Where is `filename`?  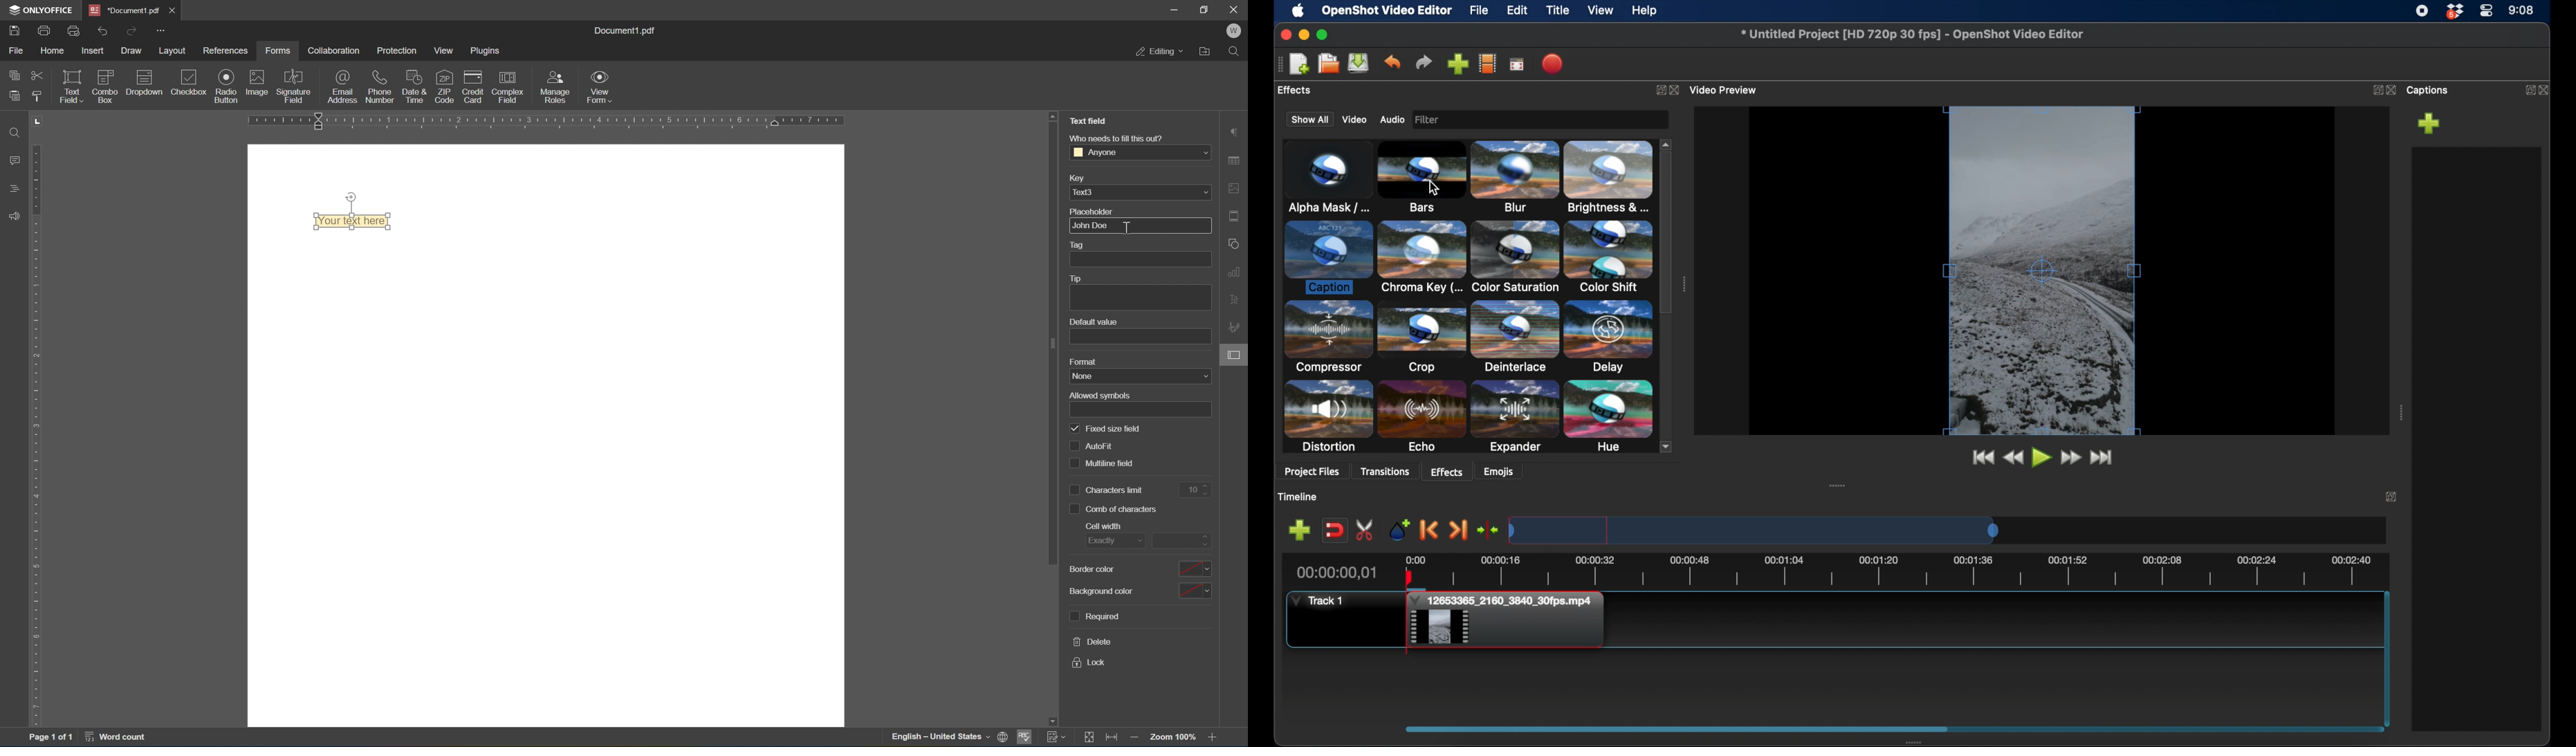
filename is located at coordinates (1911, 34).